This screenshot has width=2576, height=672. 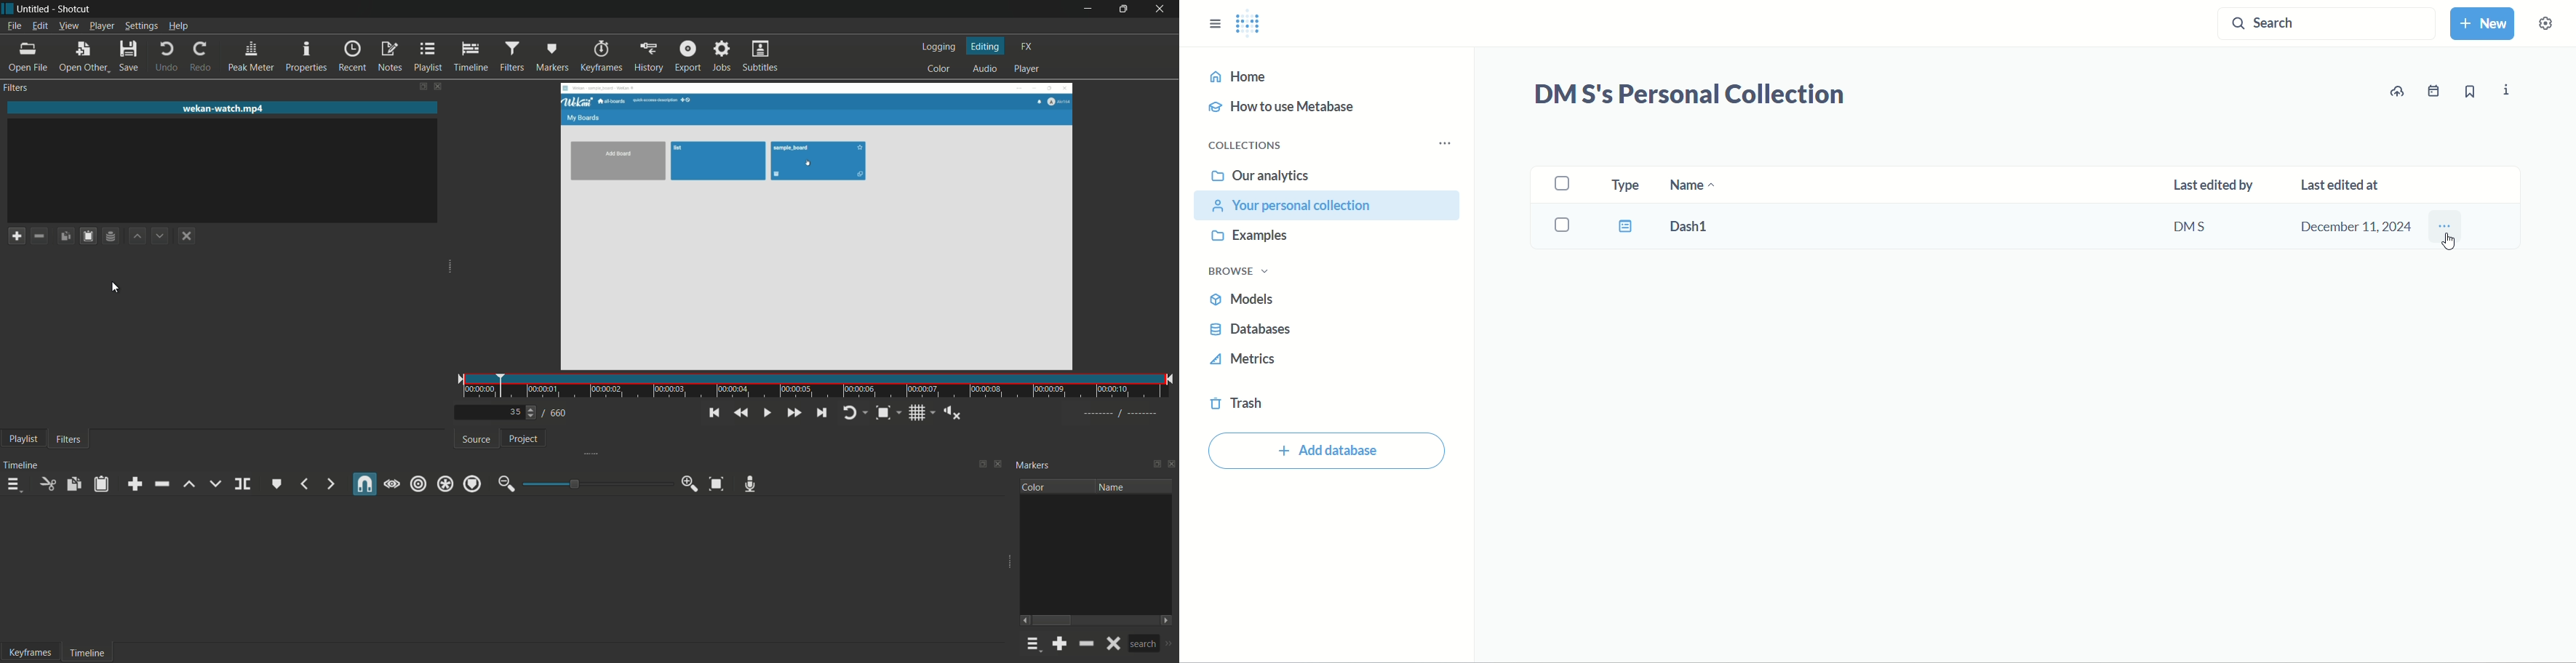 What do you see at coordinates (242, 484) in the screenshot?
I see `split at playhead` at bounding box center [242, 484].